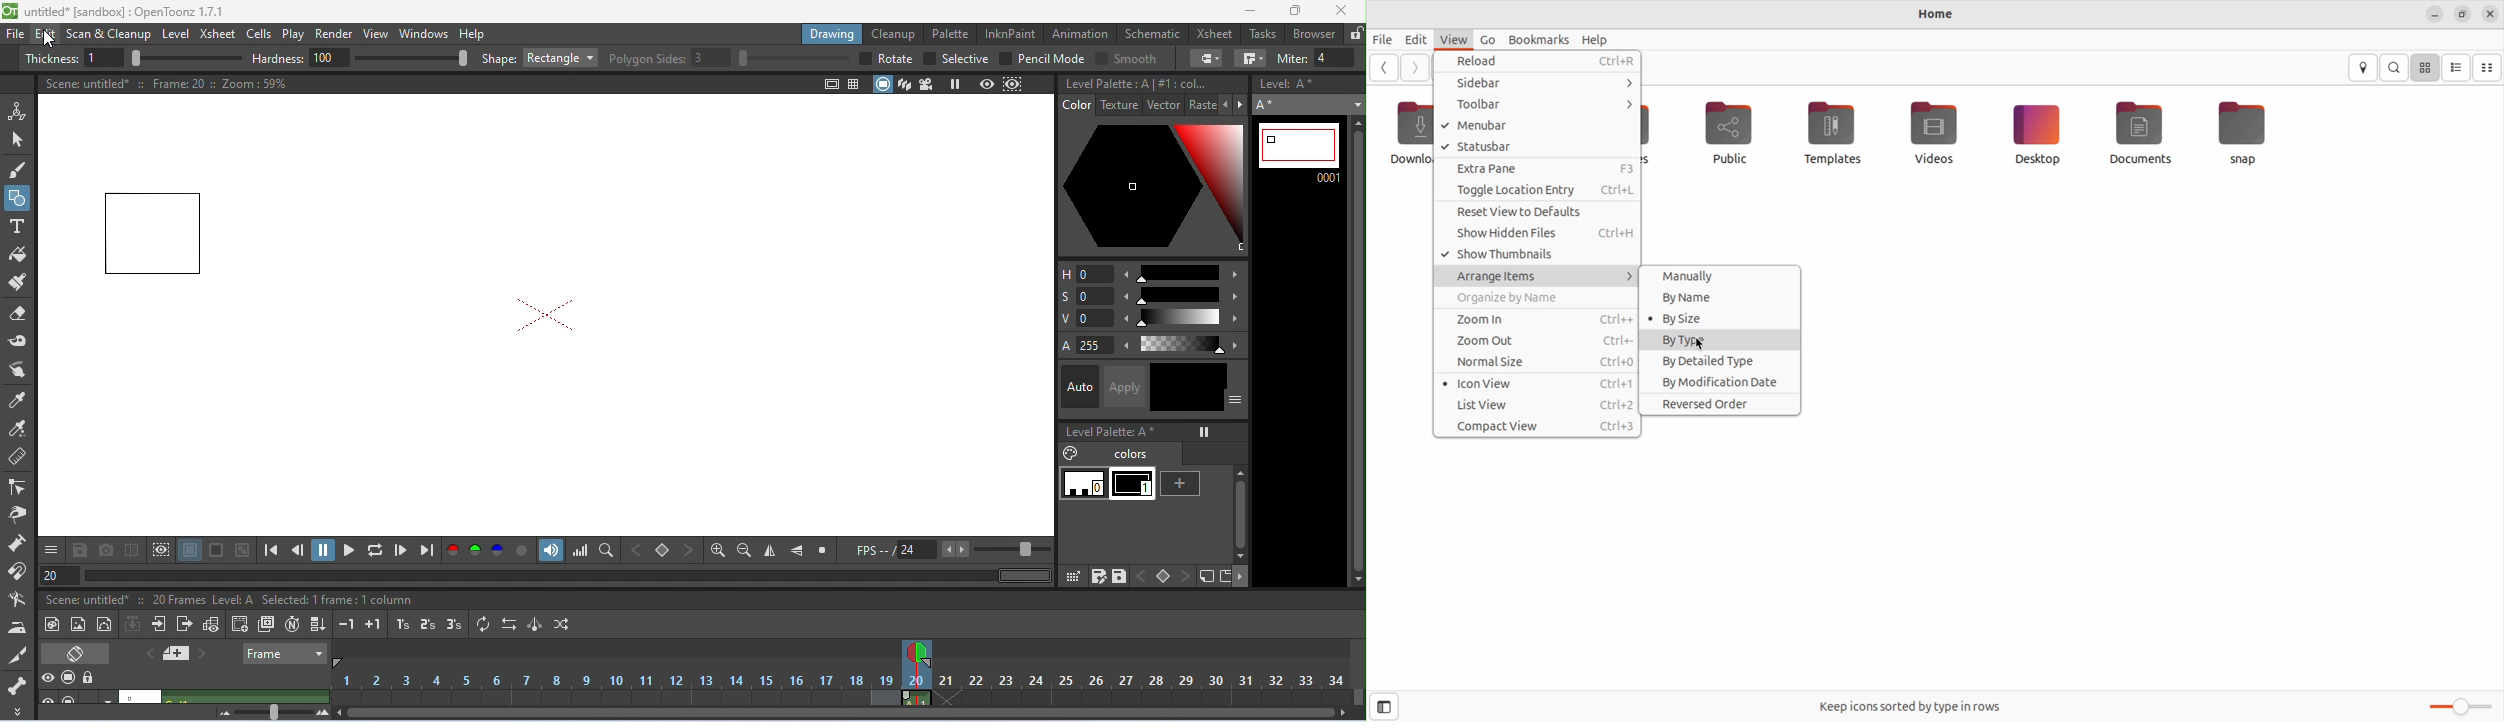 This screenshot has width=2520, height=728. What do you see at coordinates (1721, 382) in the screenshot?
I see `by modification type` at bounding box center [1721, 382].